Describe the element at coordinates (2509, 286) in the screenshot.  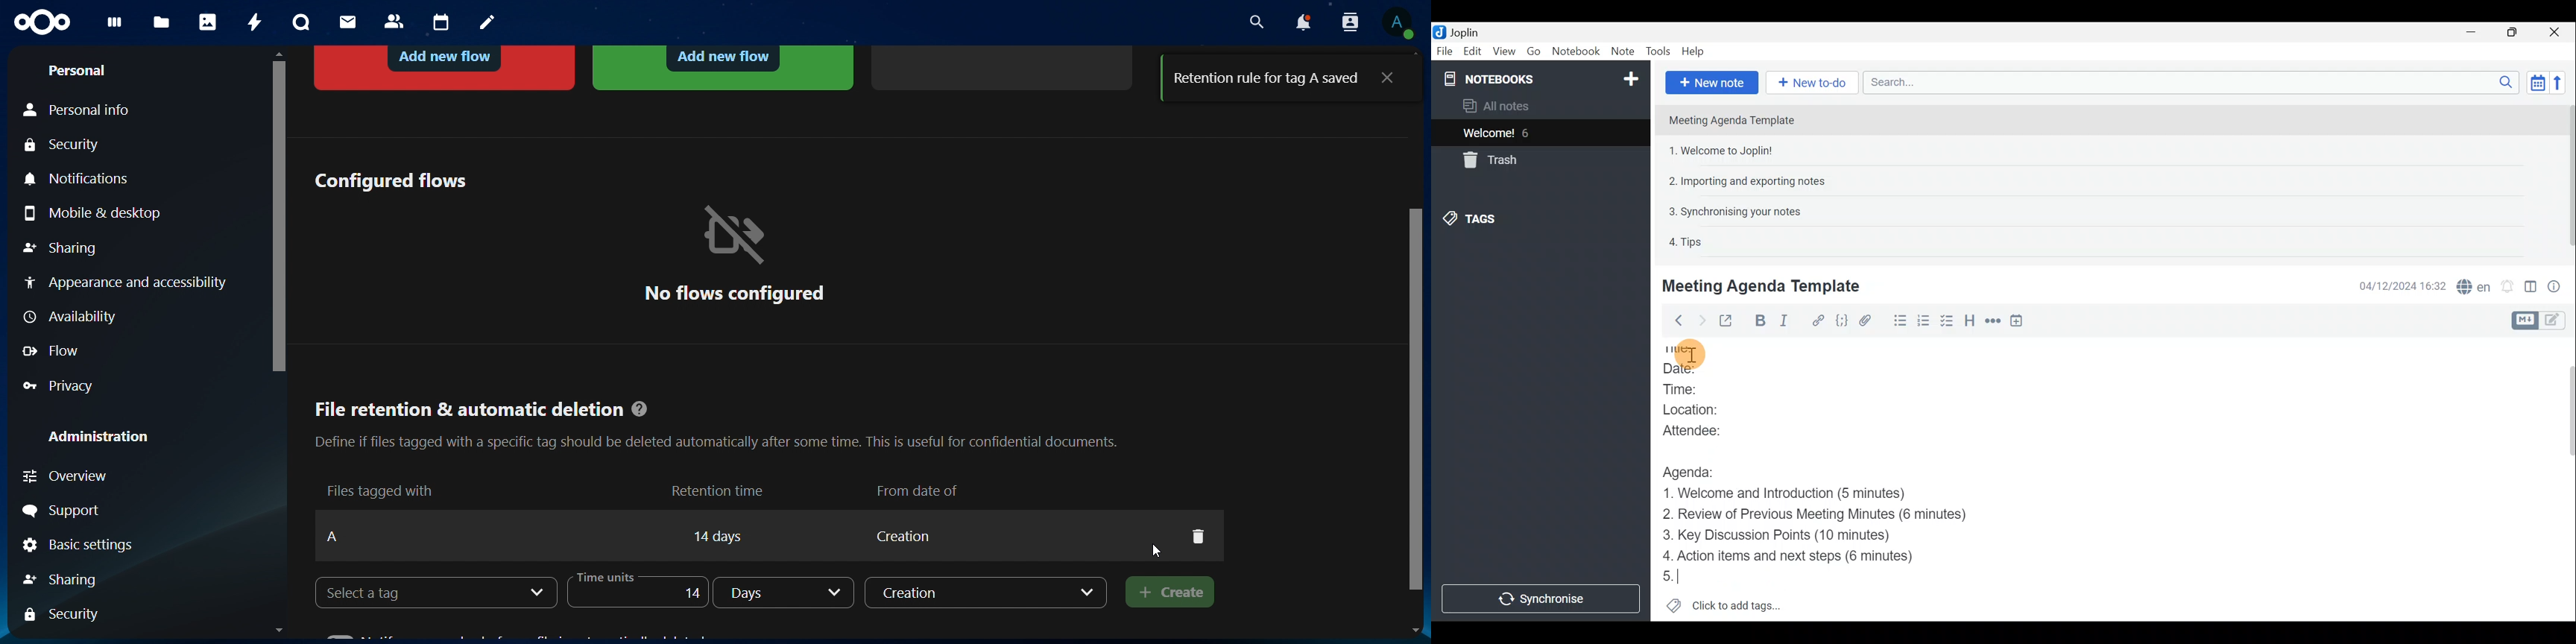
I see `Set alarm` at that location.